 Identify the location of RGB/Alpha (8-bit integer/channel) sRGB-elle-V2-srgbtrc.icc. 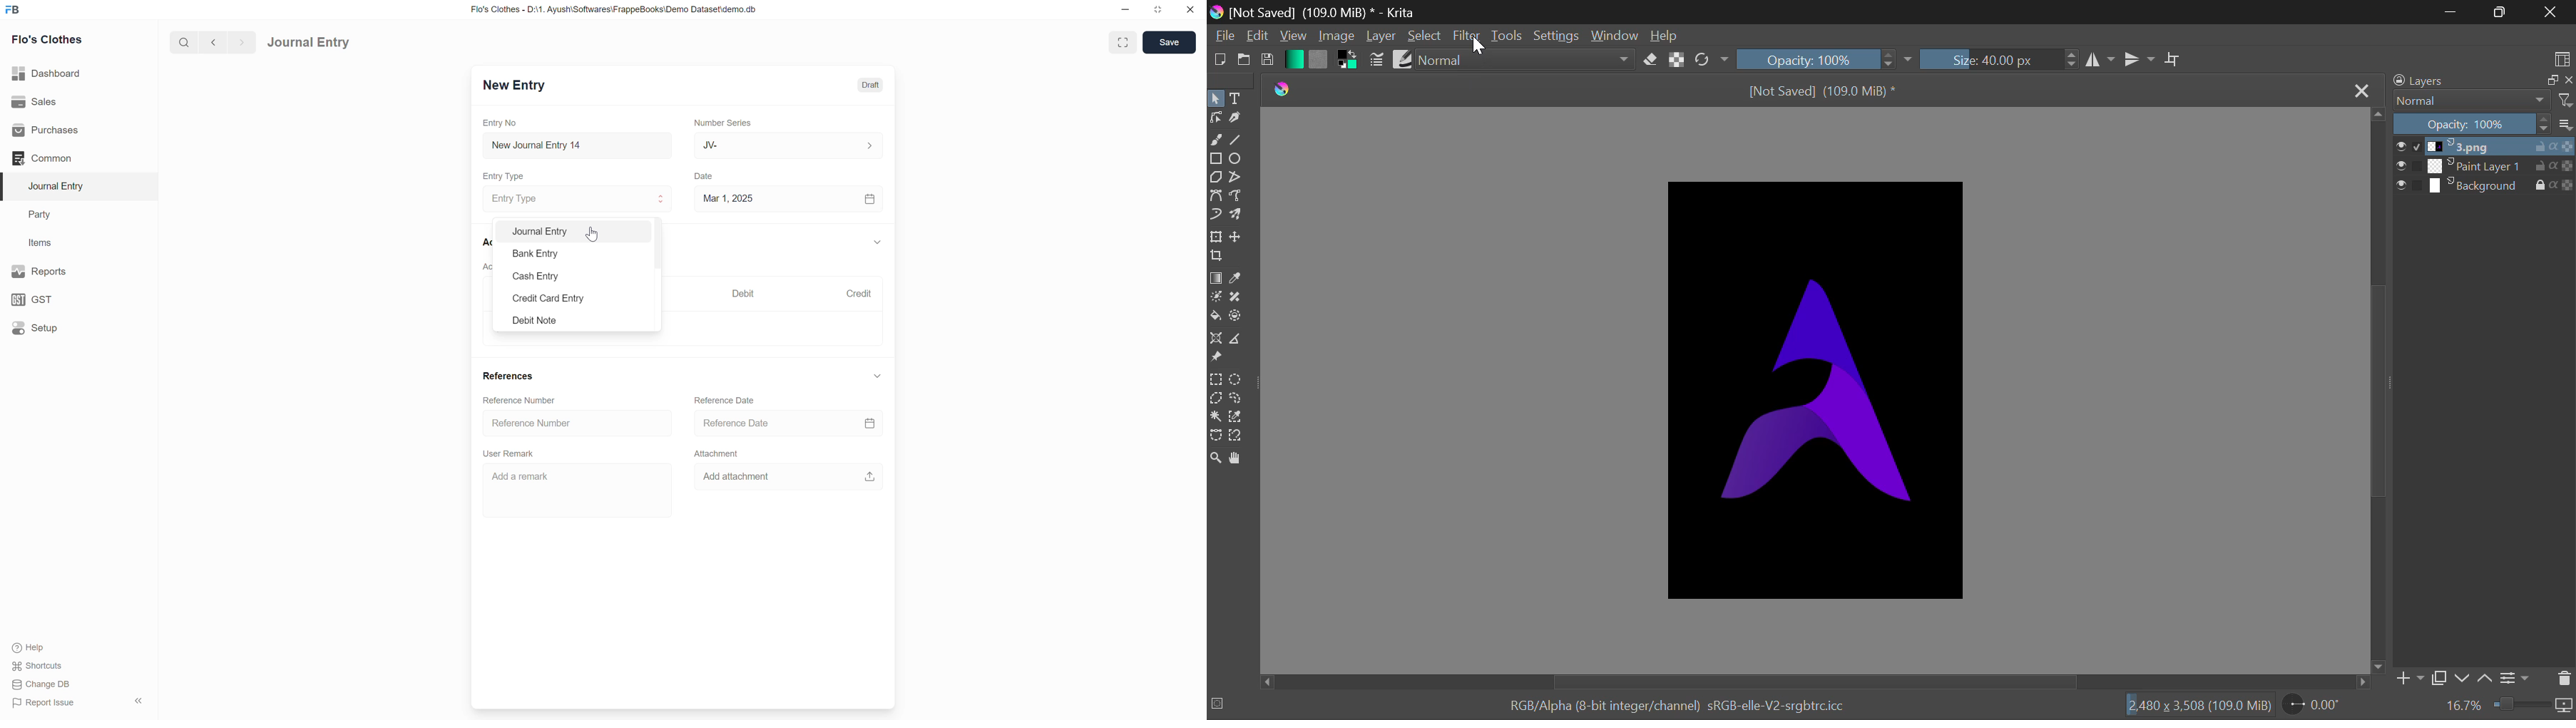
(1677, 706).